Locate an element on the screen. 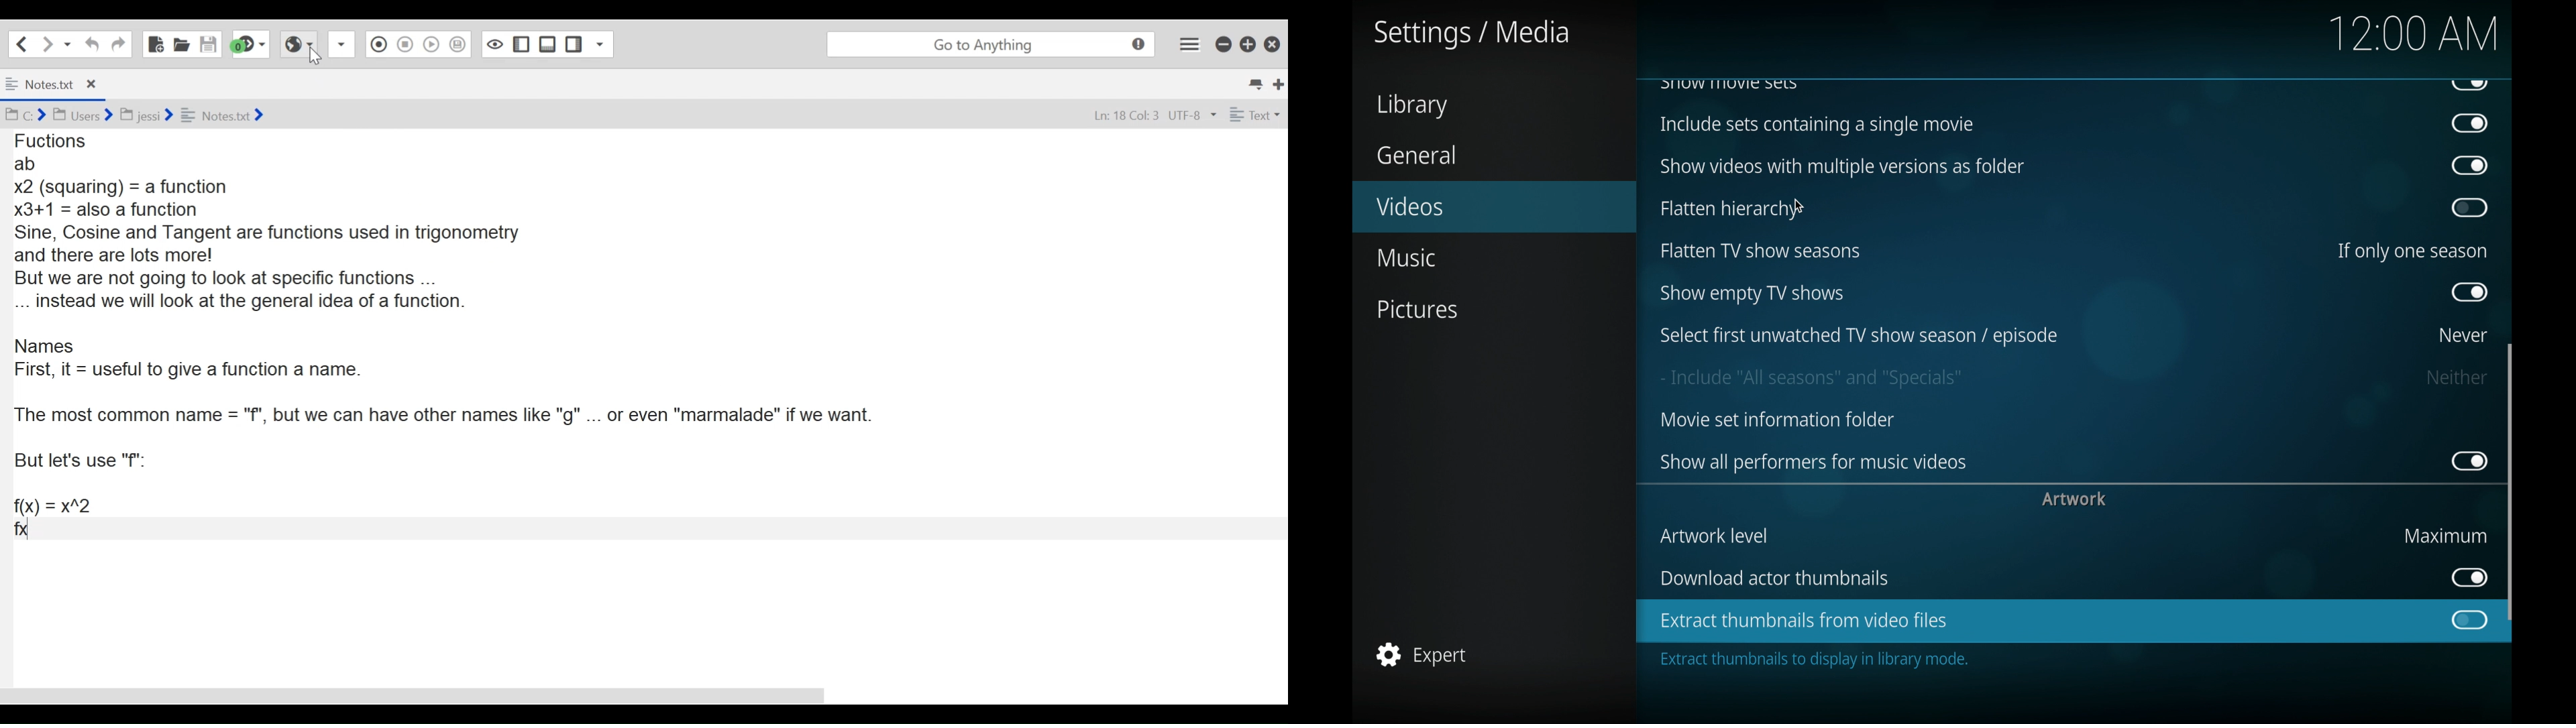  movies information folder is located at coordinates (1776, 420).